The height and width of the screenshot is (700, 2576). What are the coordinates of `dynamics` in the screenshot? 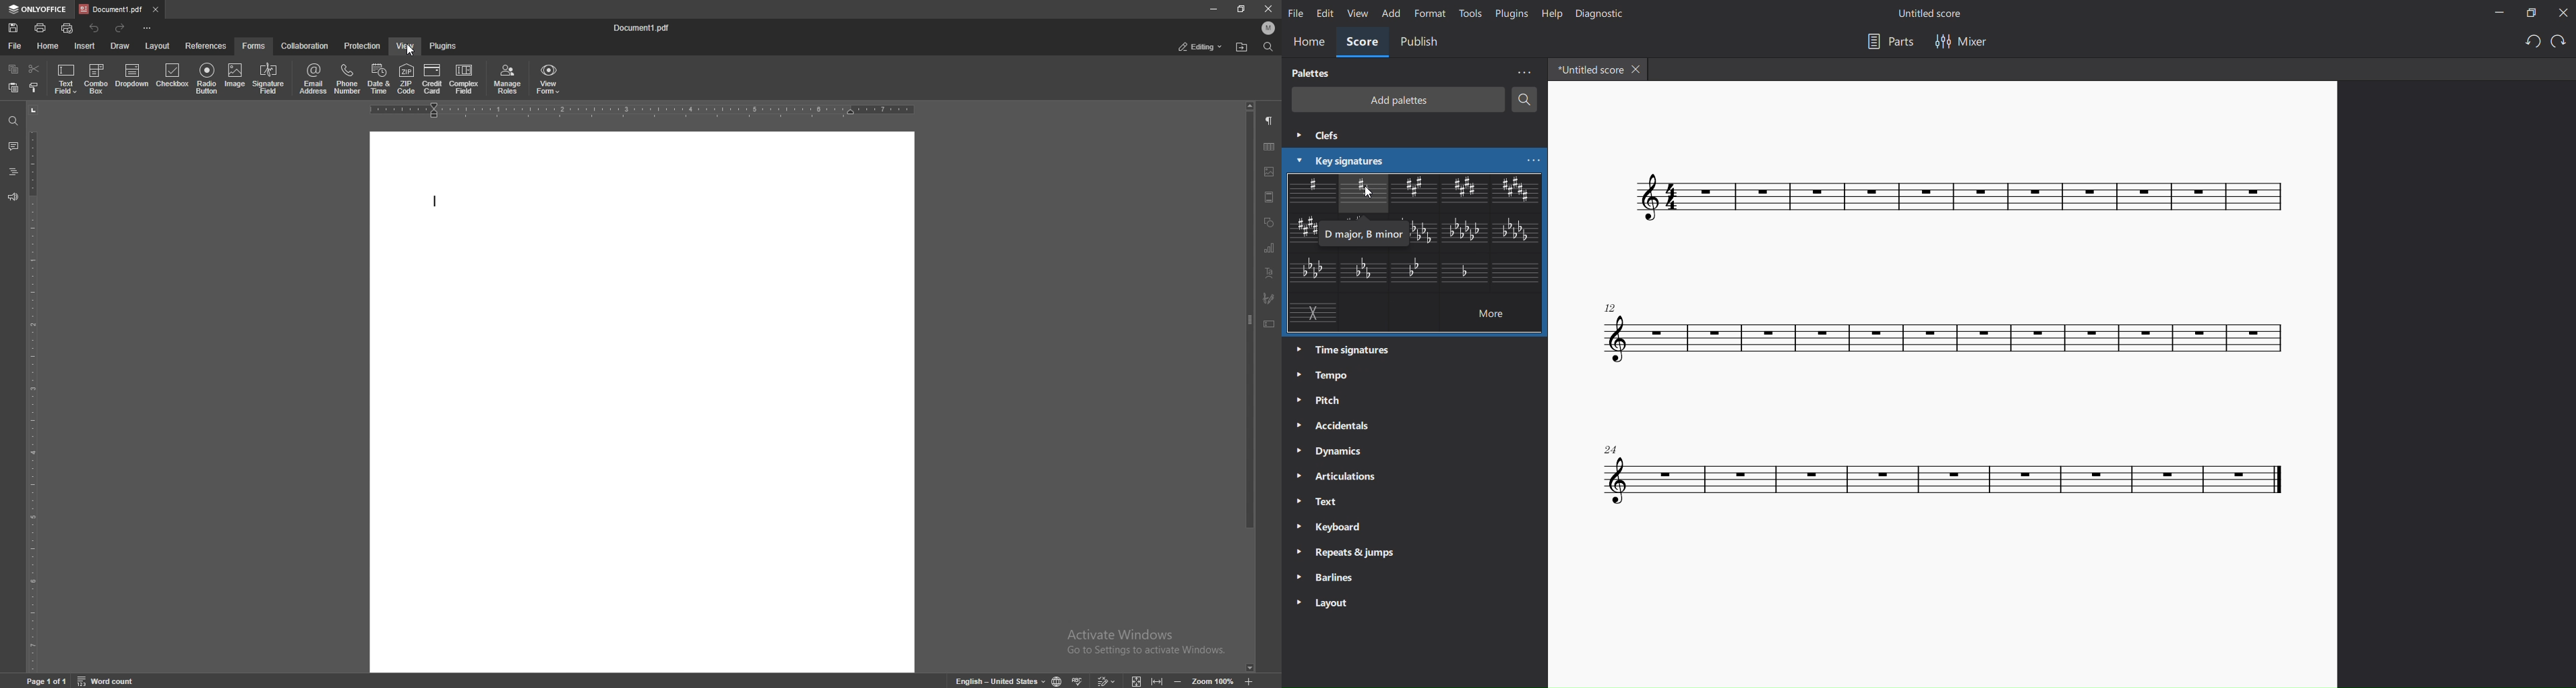 It's located at (1336, 453).